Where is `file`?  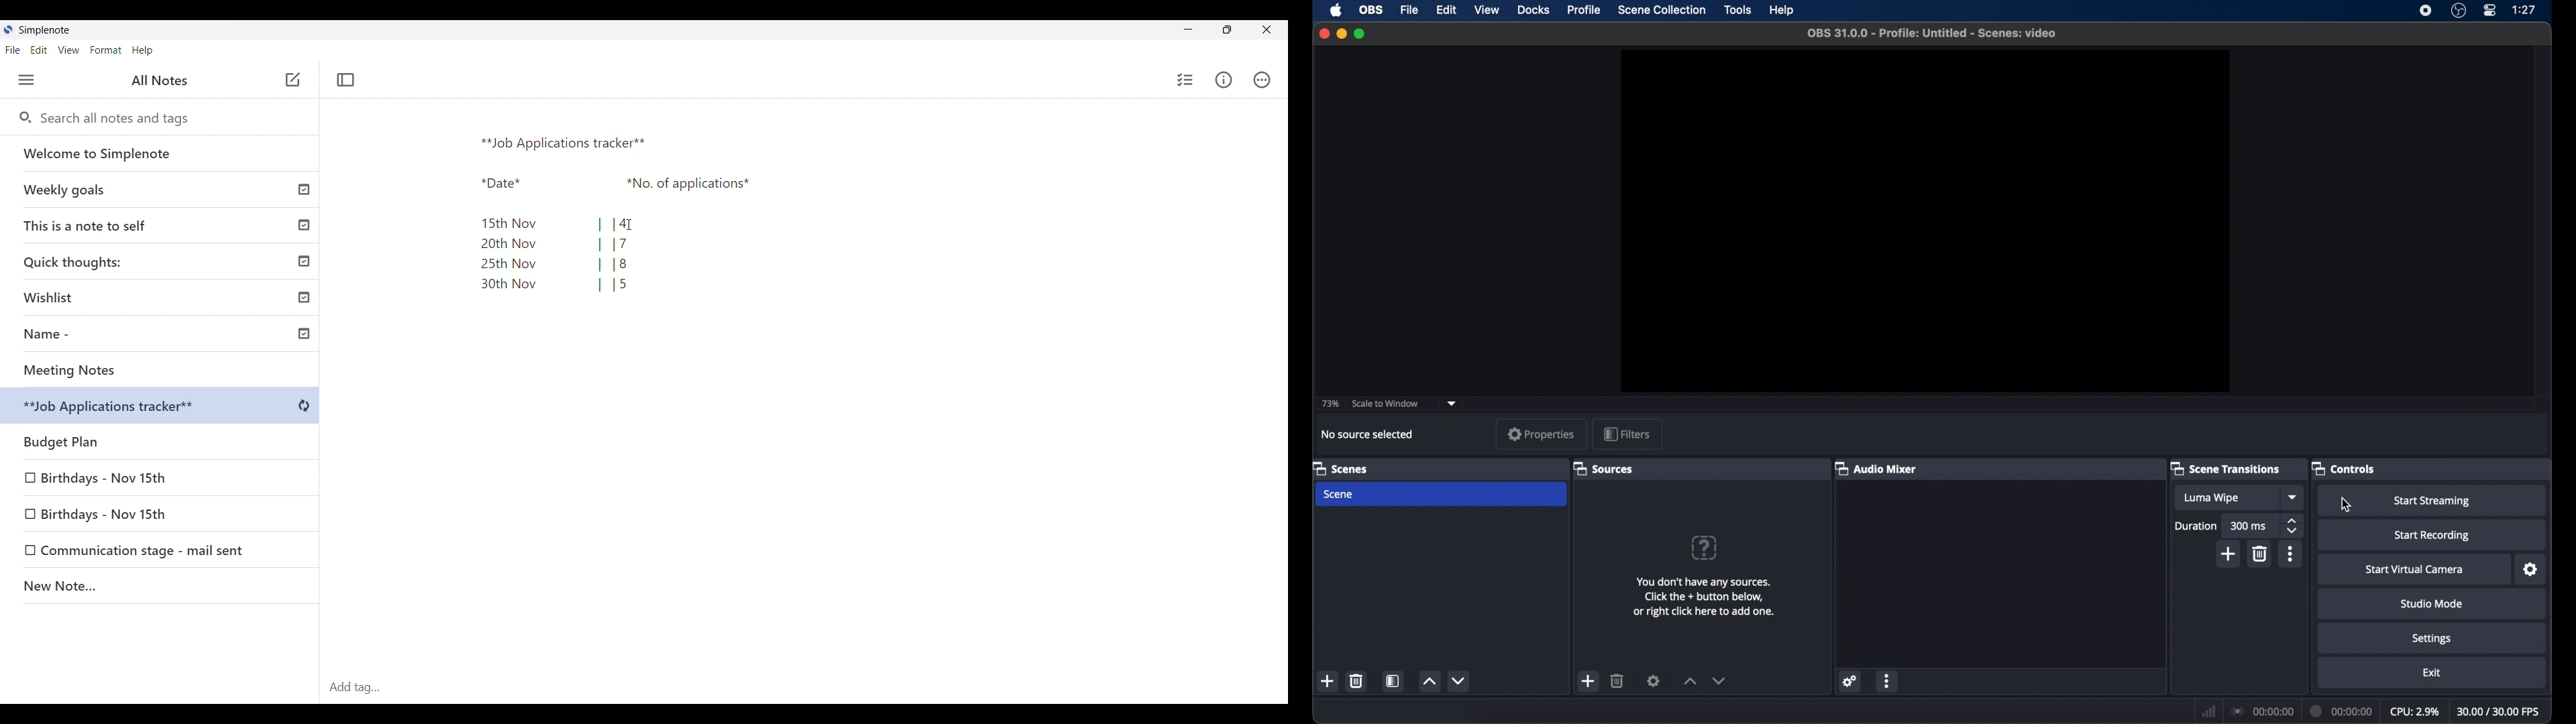 file is located at coordinates (1410, 11).